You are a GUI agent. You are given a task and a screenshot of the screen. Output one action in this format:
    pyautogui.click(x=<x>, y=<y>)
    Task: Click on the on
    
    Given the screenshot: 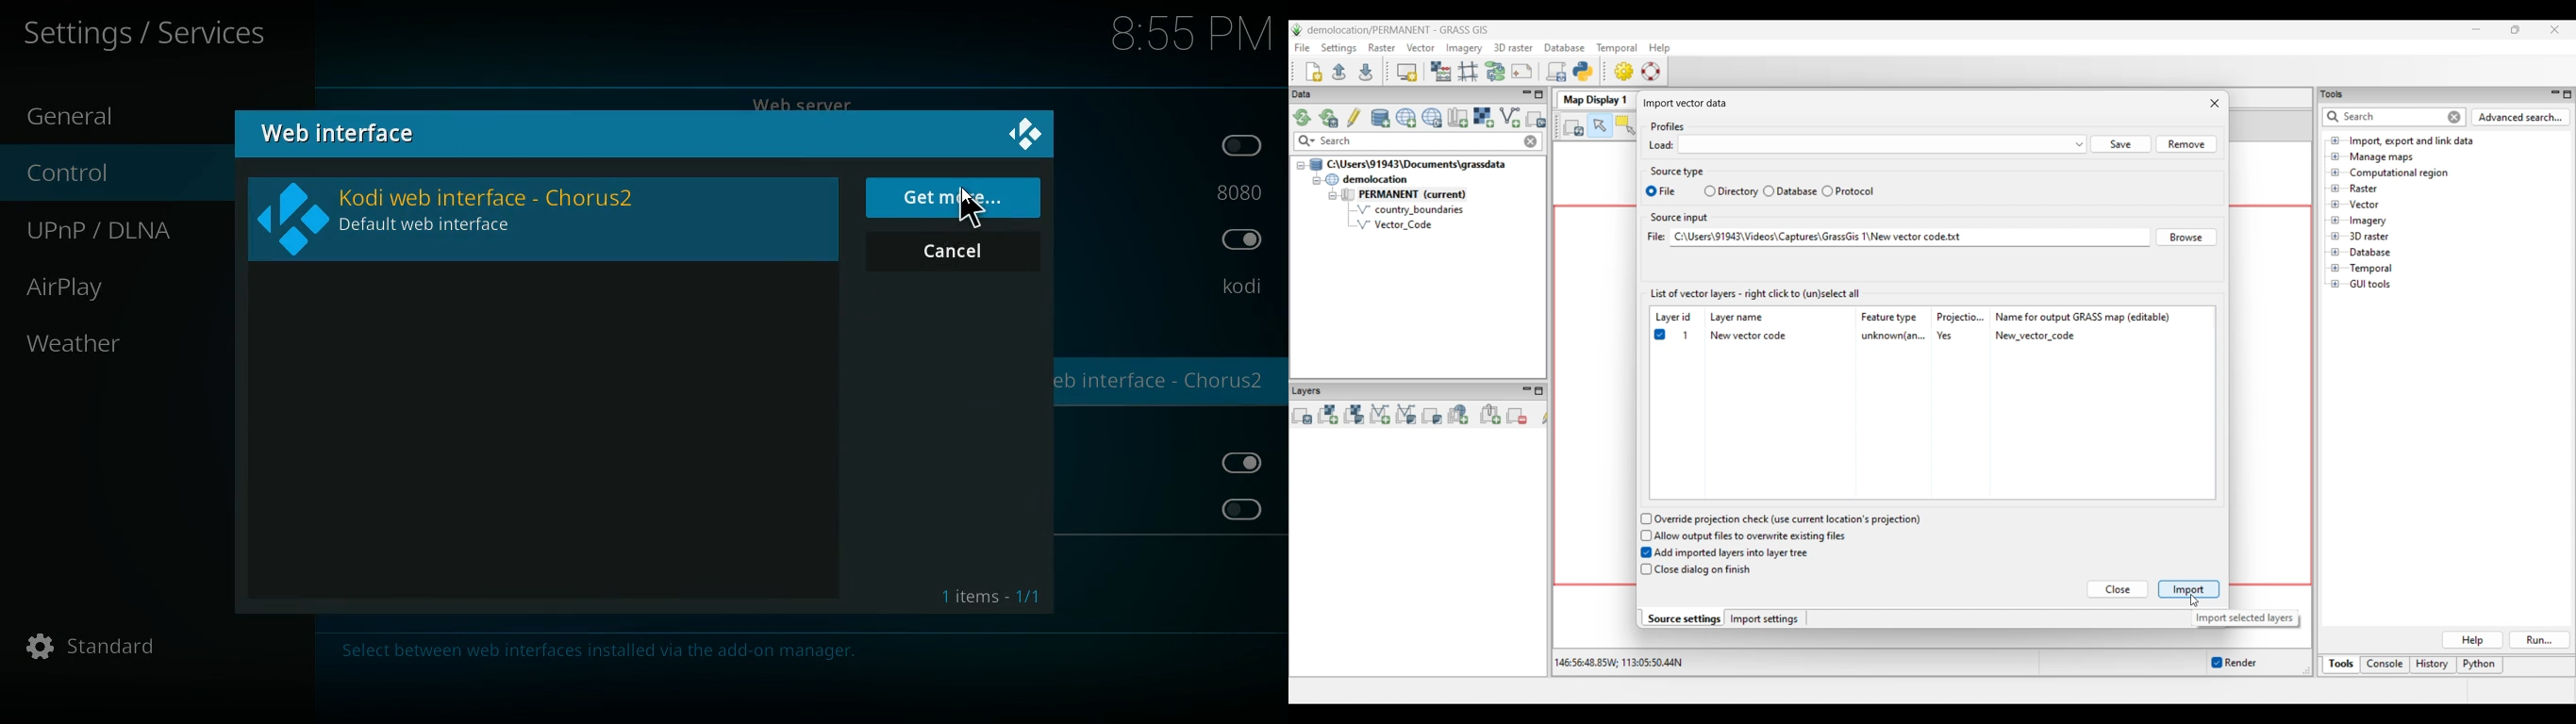 What is the action you would take?
    pyautogui.click(x=1248, y=463)
    